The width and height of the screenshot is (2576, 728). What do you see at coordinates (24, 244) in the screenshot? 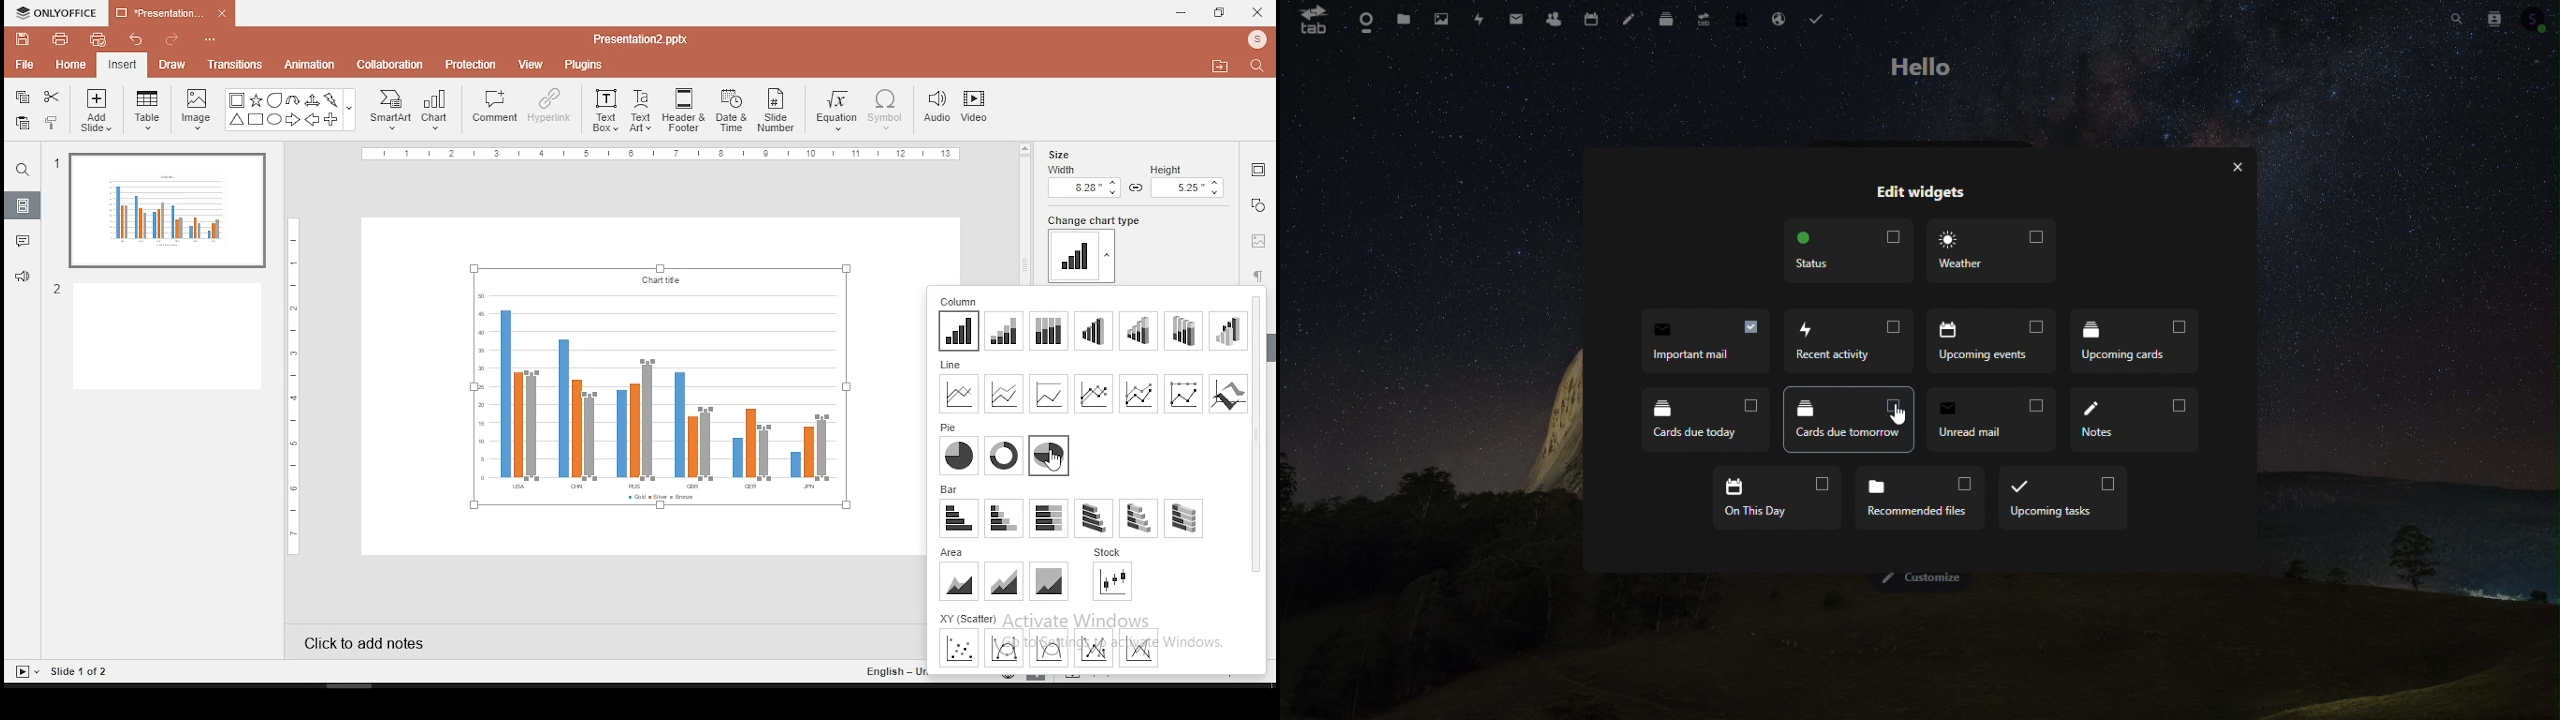
I see `comments` at bounding box center [24, 244].